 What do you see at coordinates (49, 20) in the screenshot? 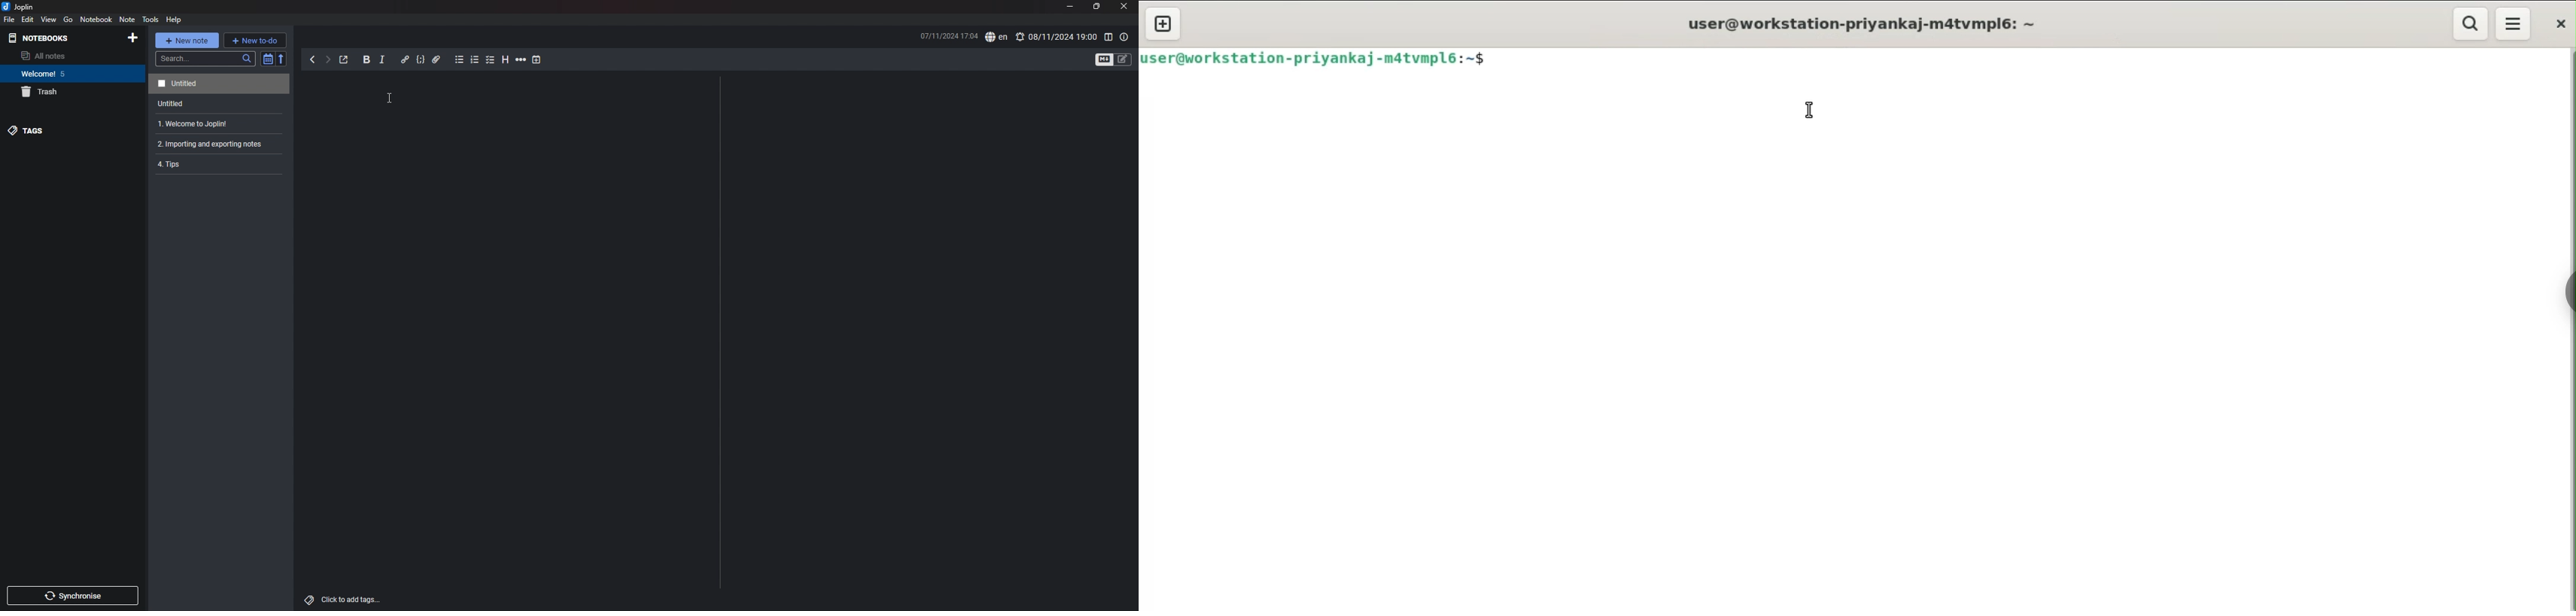
I see `view` at bounding box center [49, 20].